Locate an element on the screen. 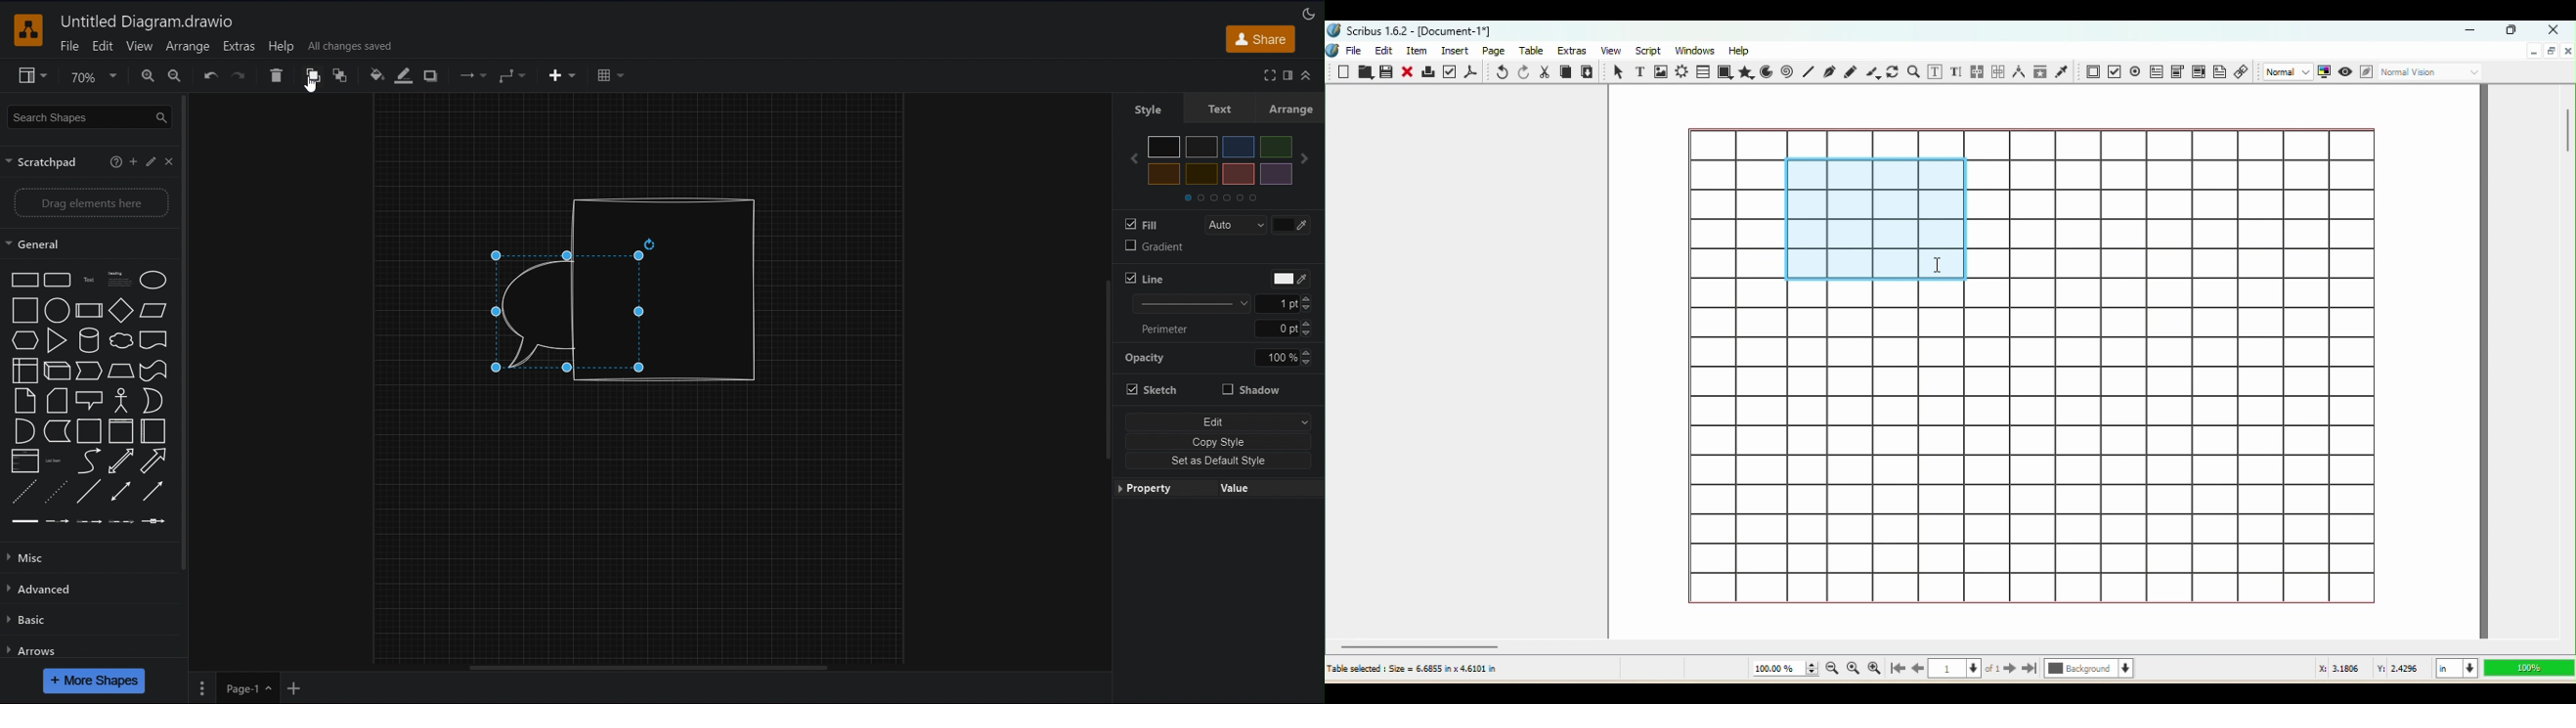 This screenshot has width=2576, height=728. Undo is located at coordinates (209, 75).